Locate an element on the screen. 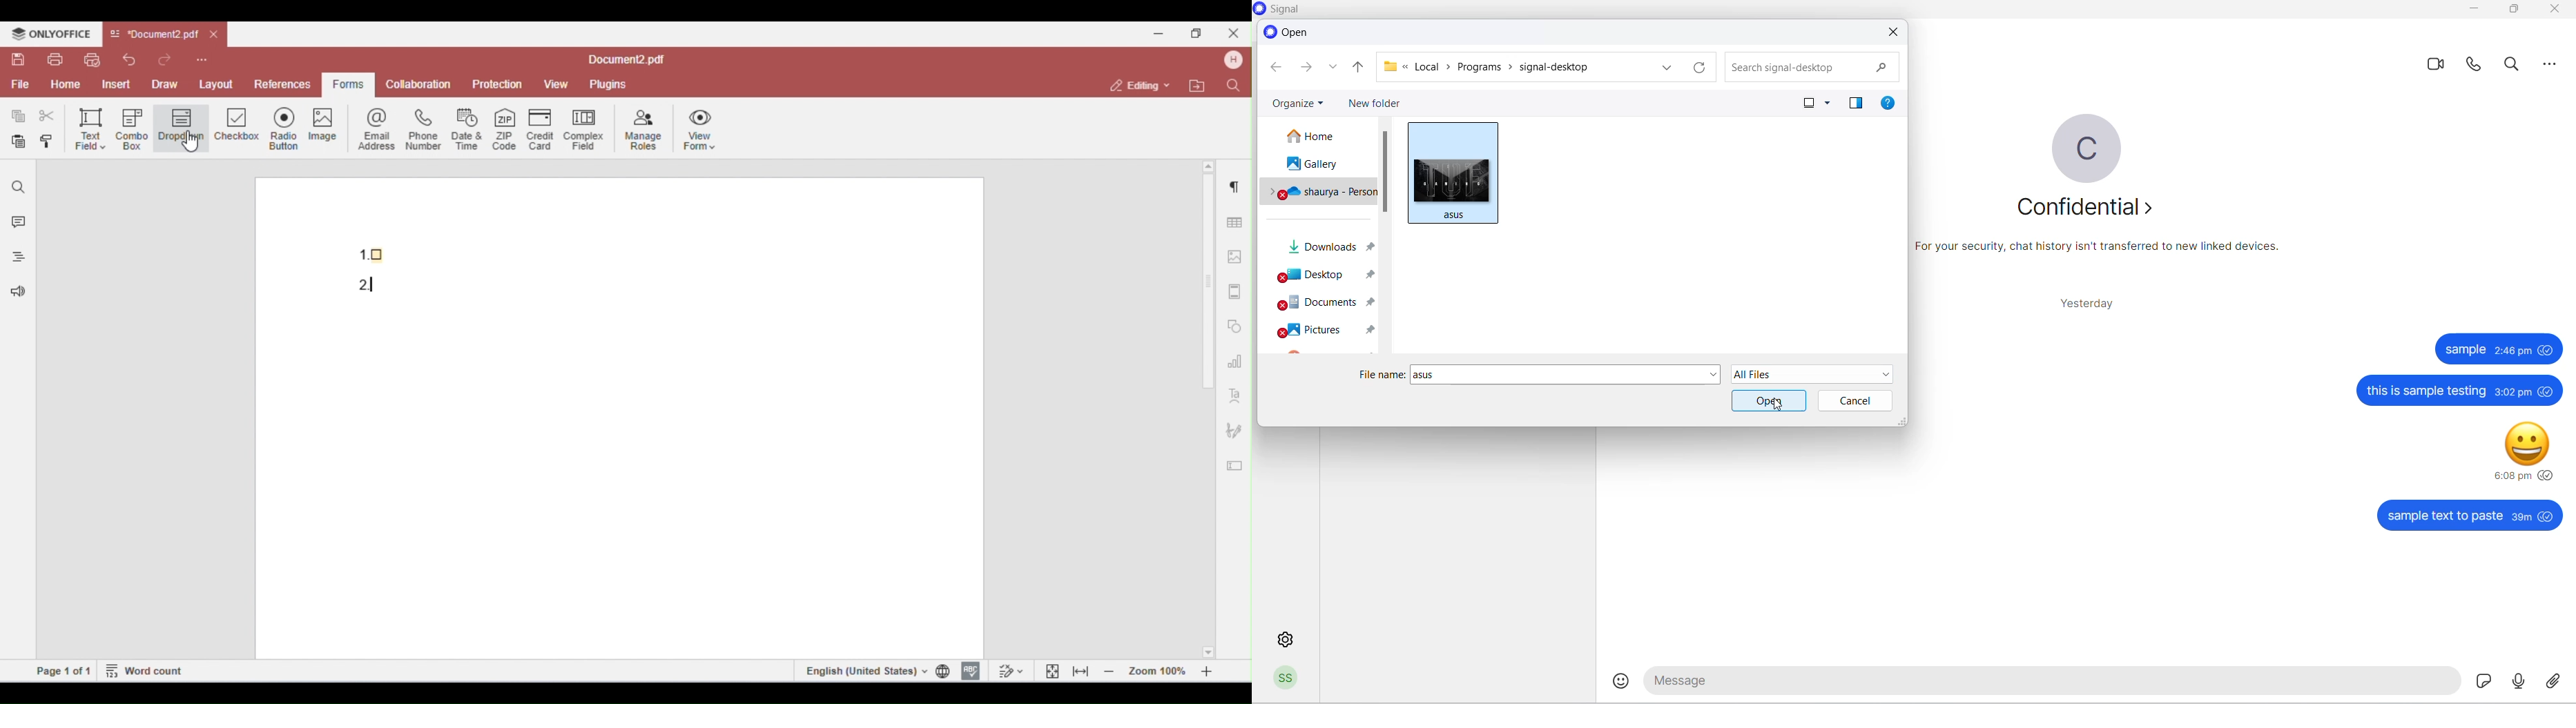 The height and width of the screenshot is (728, 2576). sample text to paste is located at coordinates (2444, 517).